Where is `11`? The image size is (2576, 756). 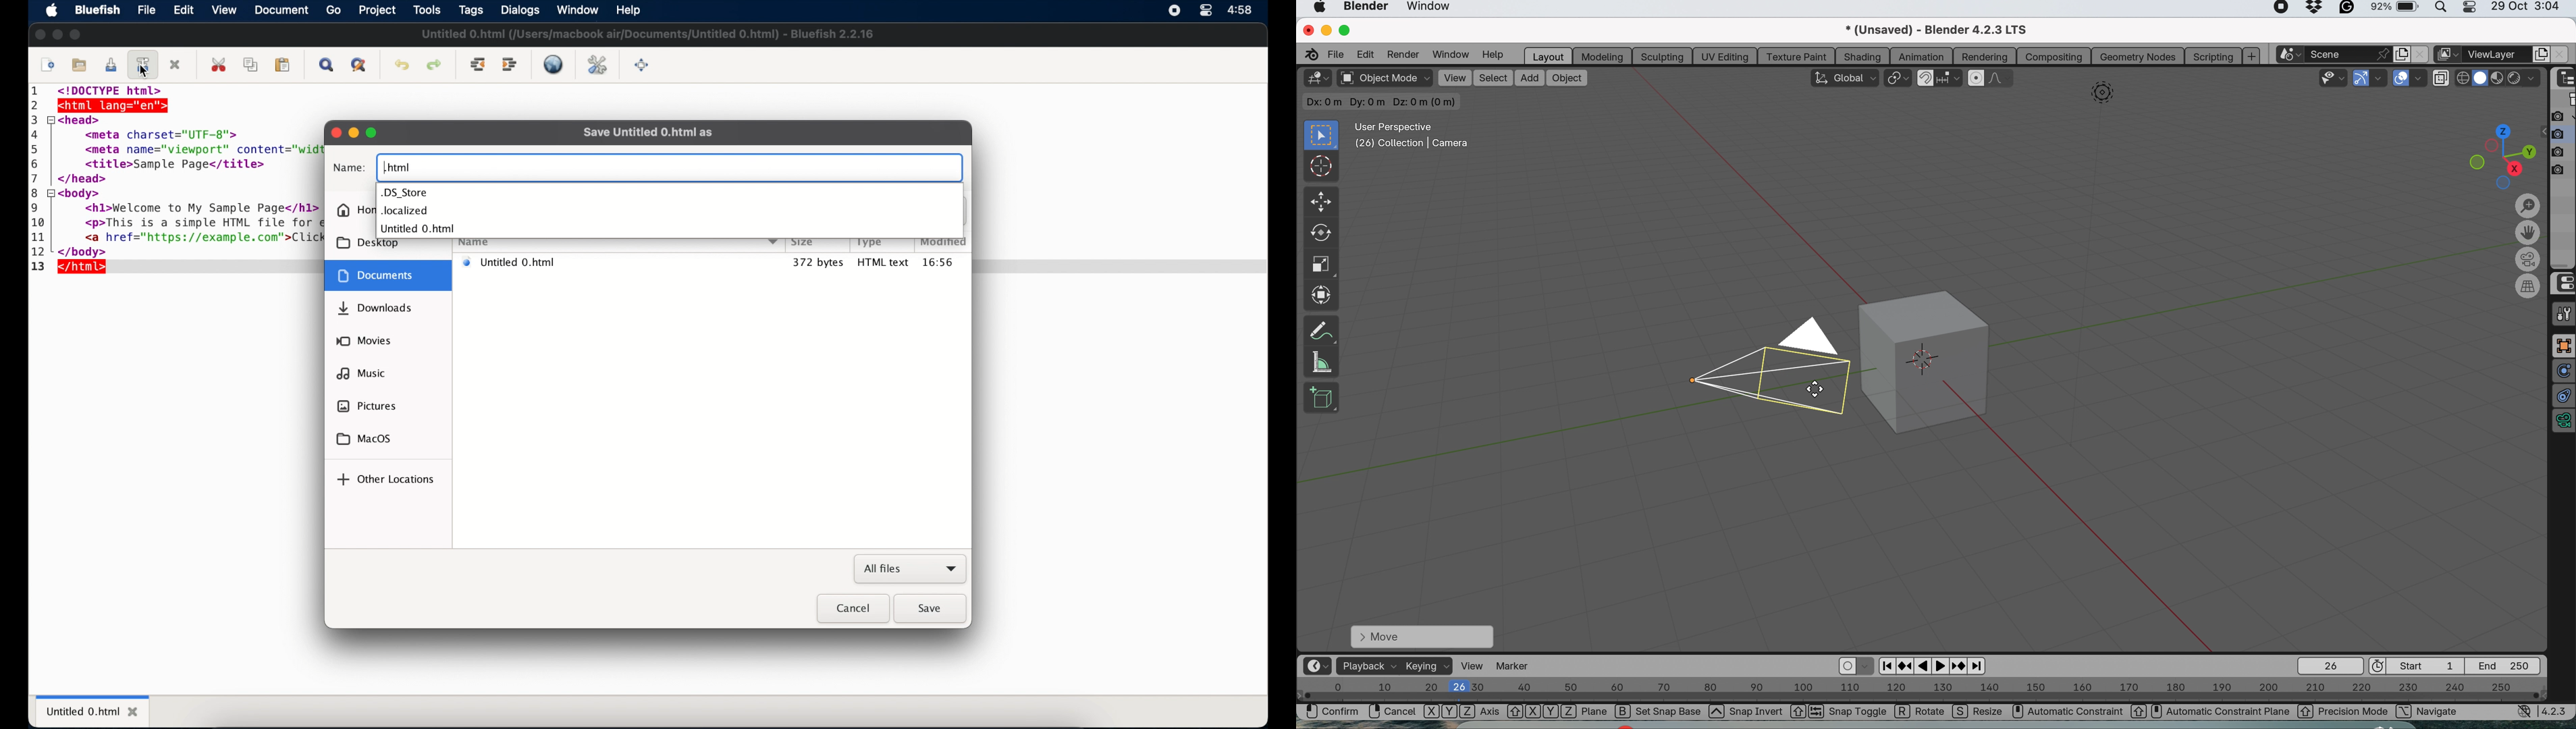 11 is located at coordinates (41, 237).